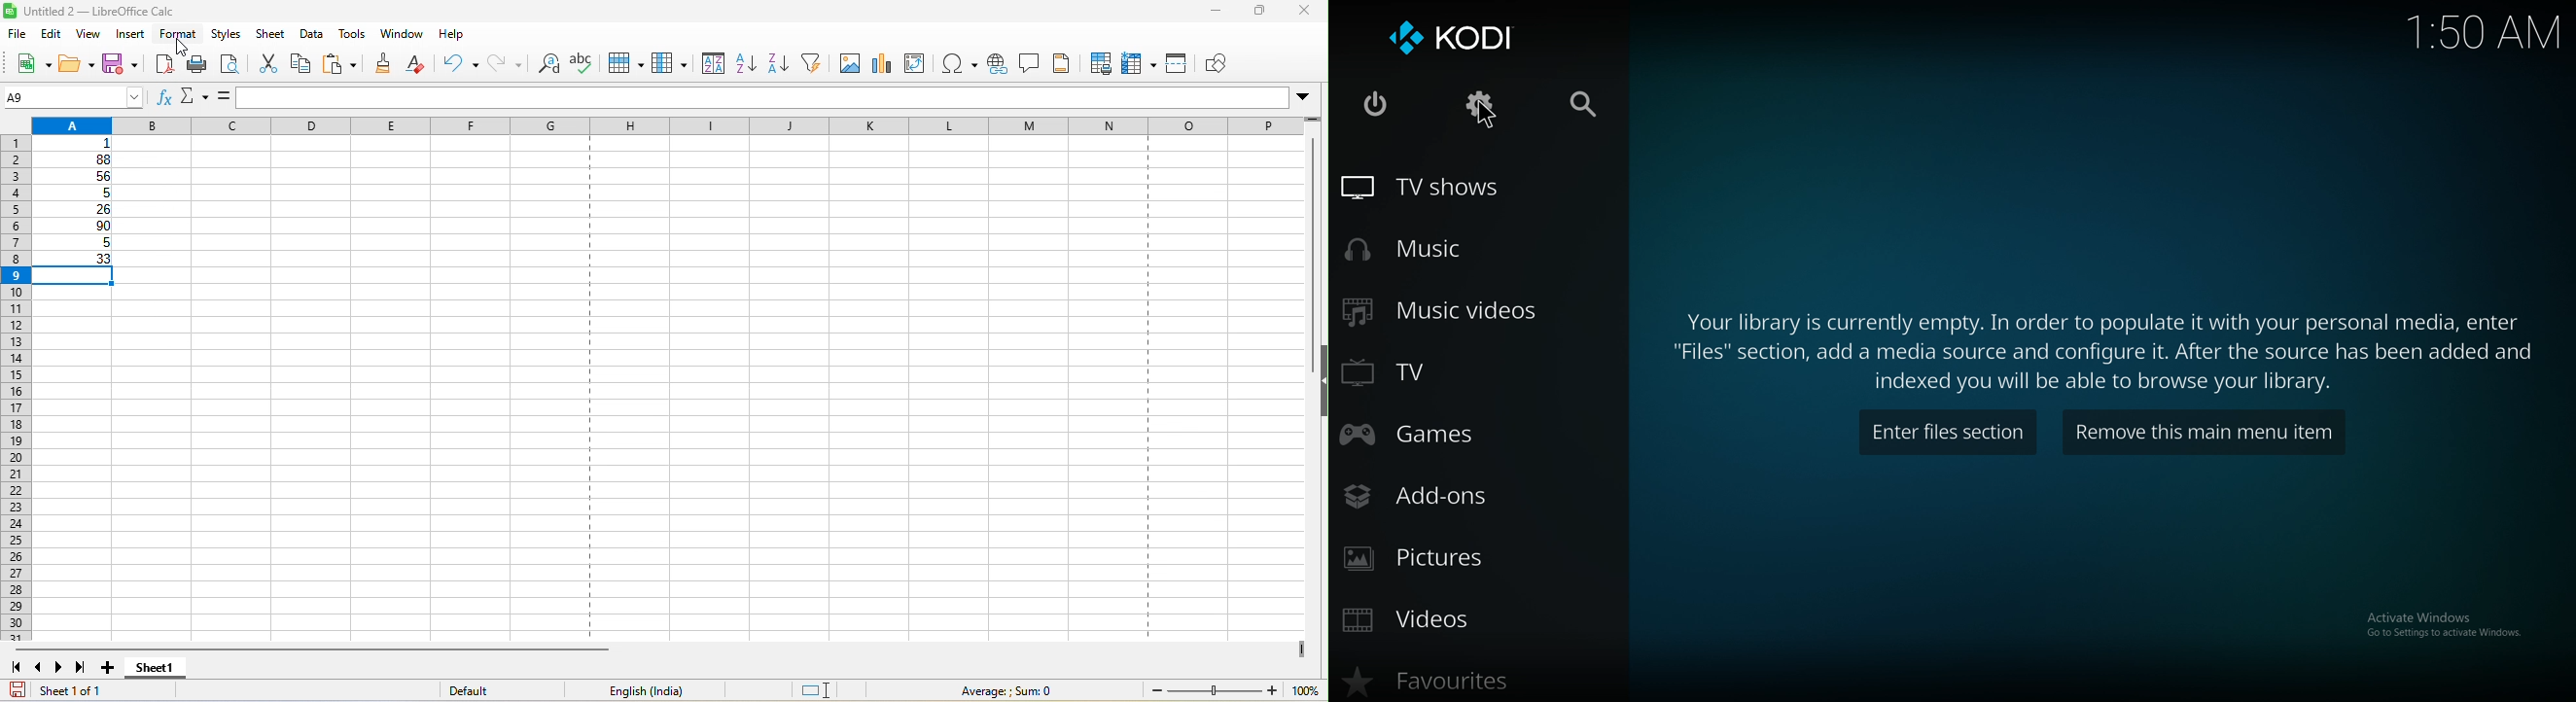  What do you see at coordinates (40, 670) in the screenshot?
I see `scroll to previous sheet` at bounding box center [40, 670].